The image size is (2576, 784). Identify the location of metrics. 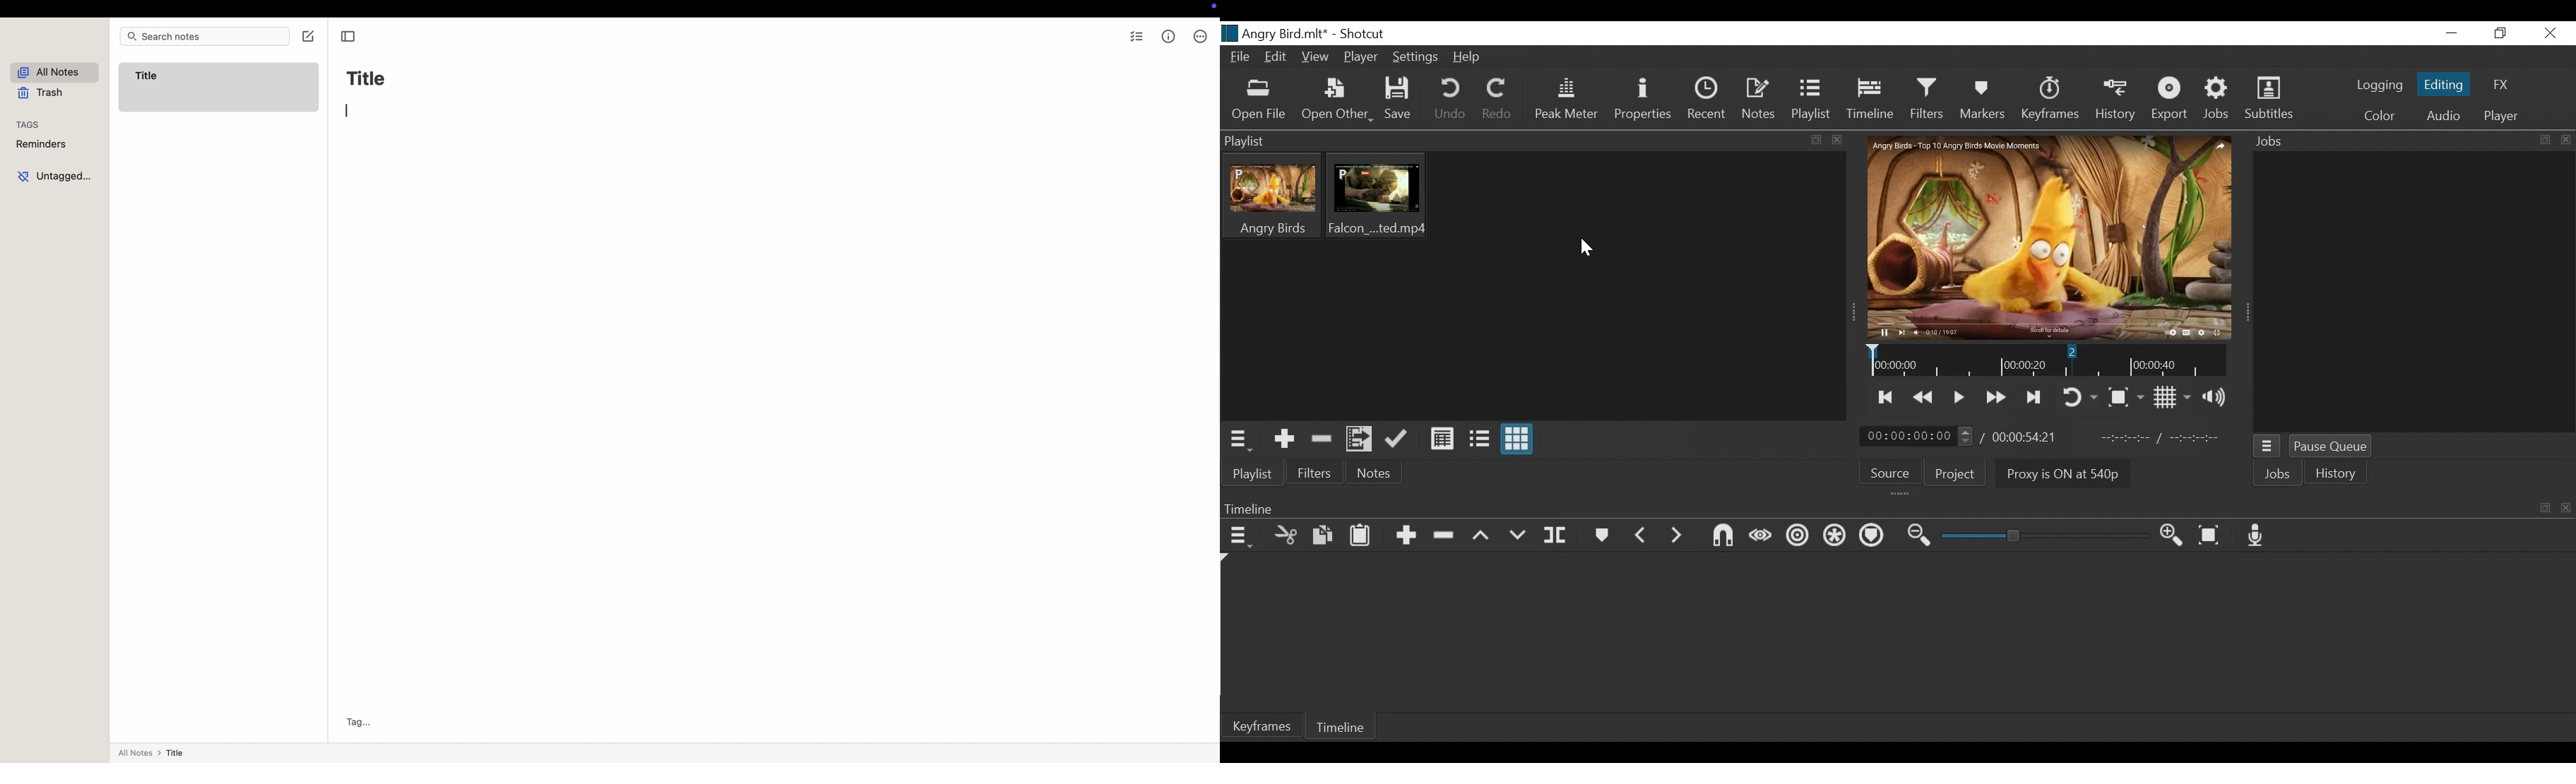
(1169, 38).